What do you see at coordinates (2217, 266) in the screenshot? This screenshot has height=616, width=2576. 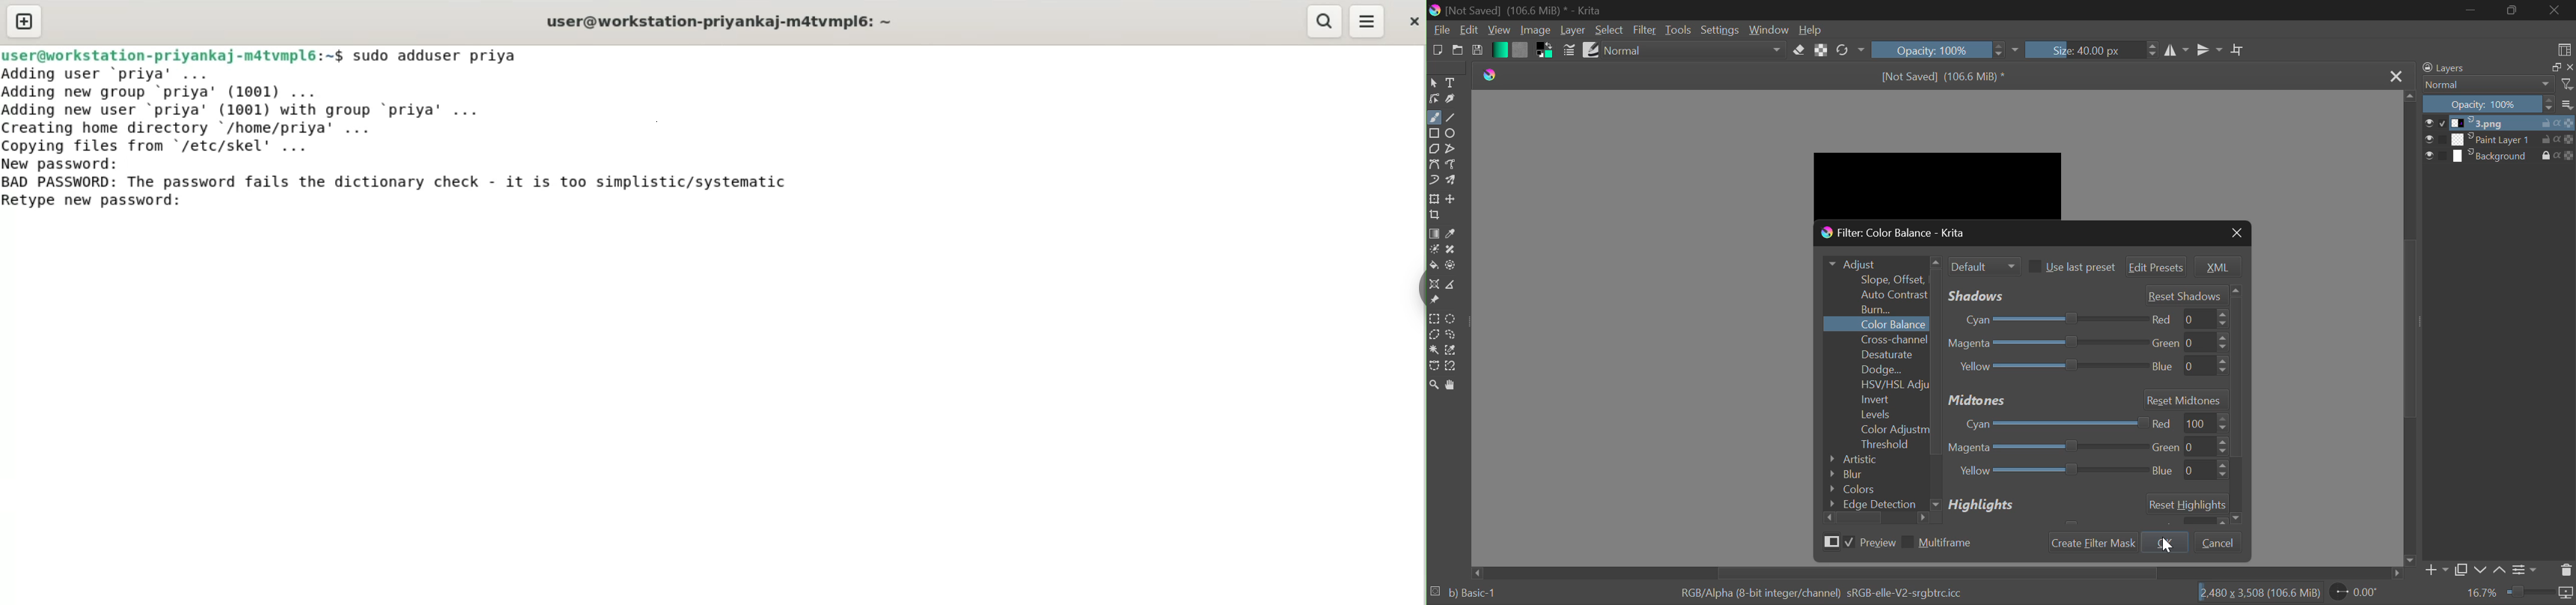 I see `XML` at bounding box center [2217, 266].